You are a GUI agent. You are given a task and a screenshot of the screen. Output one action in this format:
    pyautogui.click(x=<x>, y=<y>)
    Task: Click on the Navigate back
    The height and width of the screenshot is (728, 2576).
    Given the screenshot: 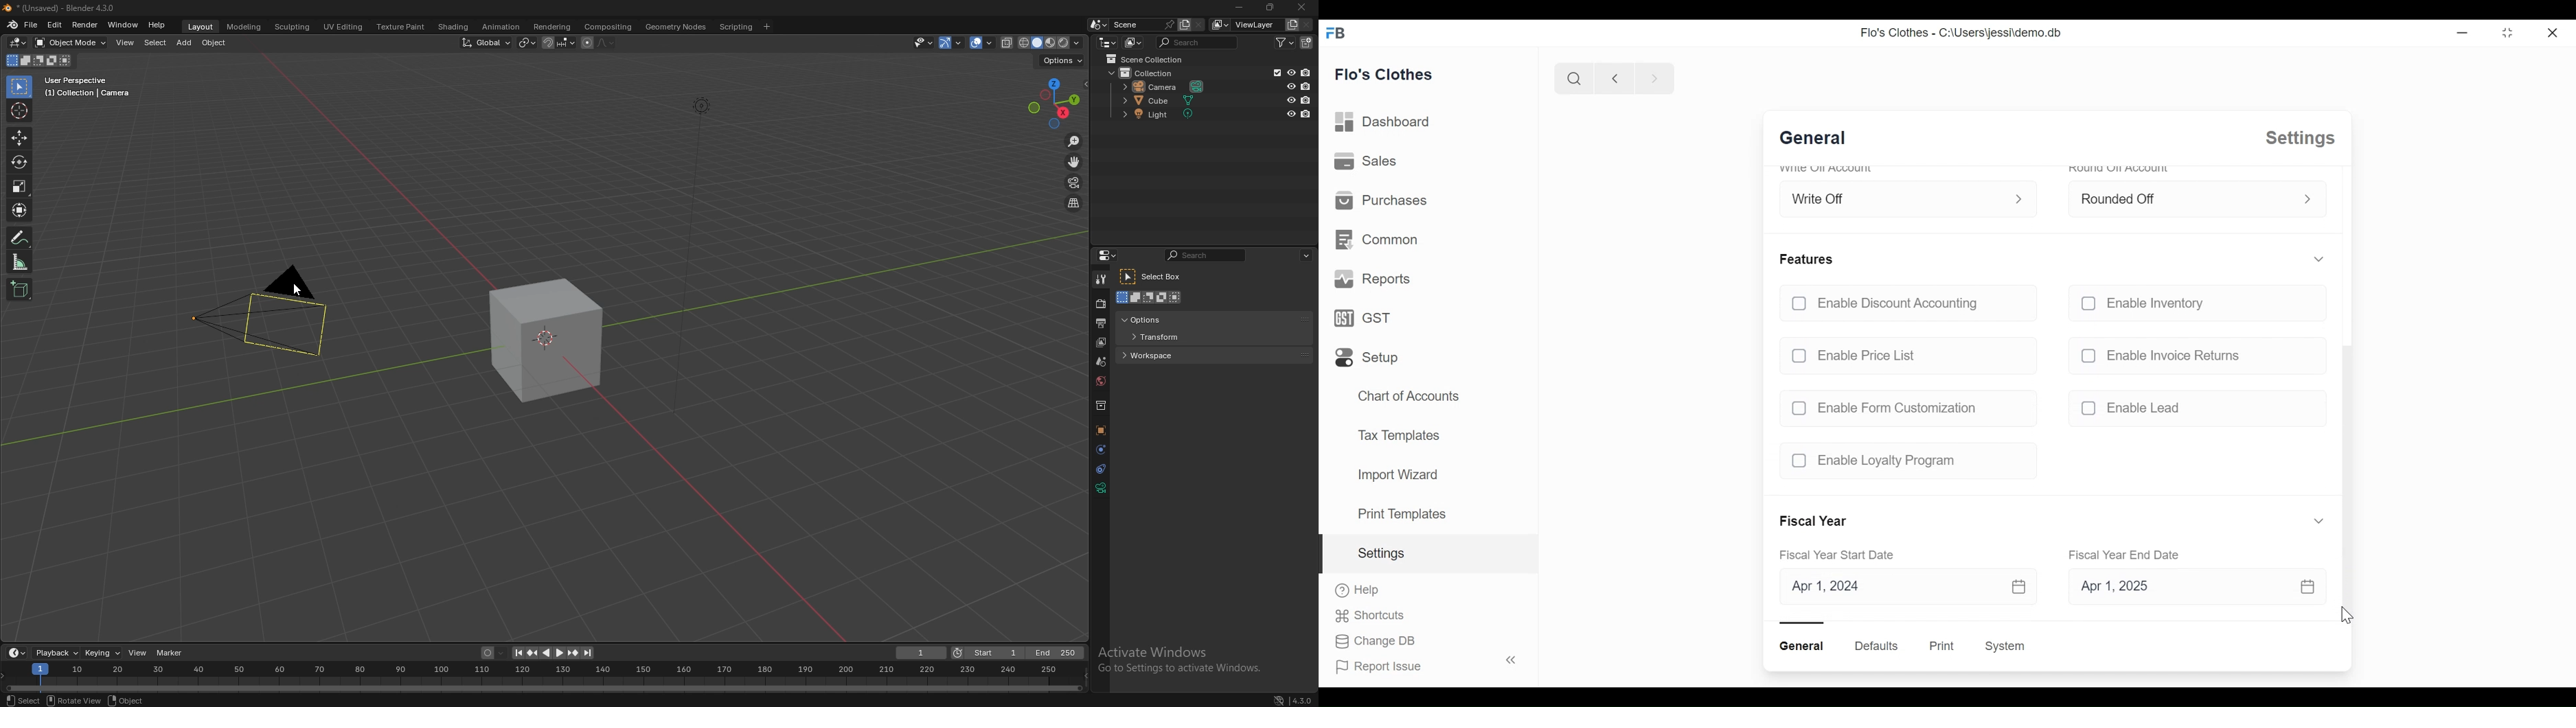 What is the action you would take?
    pyautogui.click(x=1612, y=78)
    